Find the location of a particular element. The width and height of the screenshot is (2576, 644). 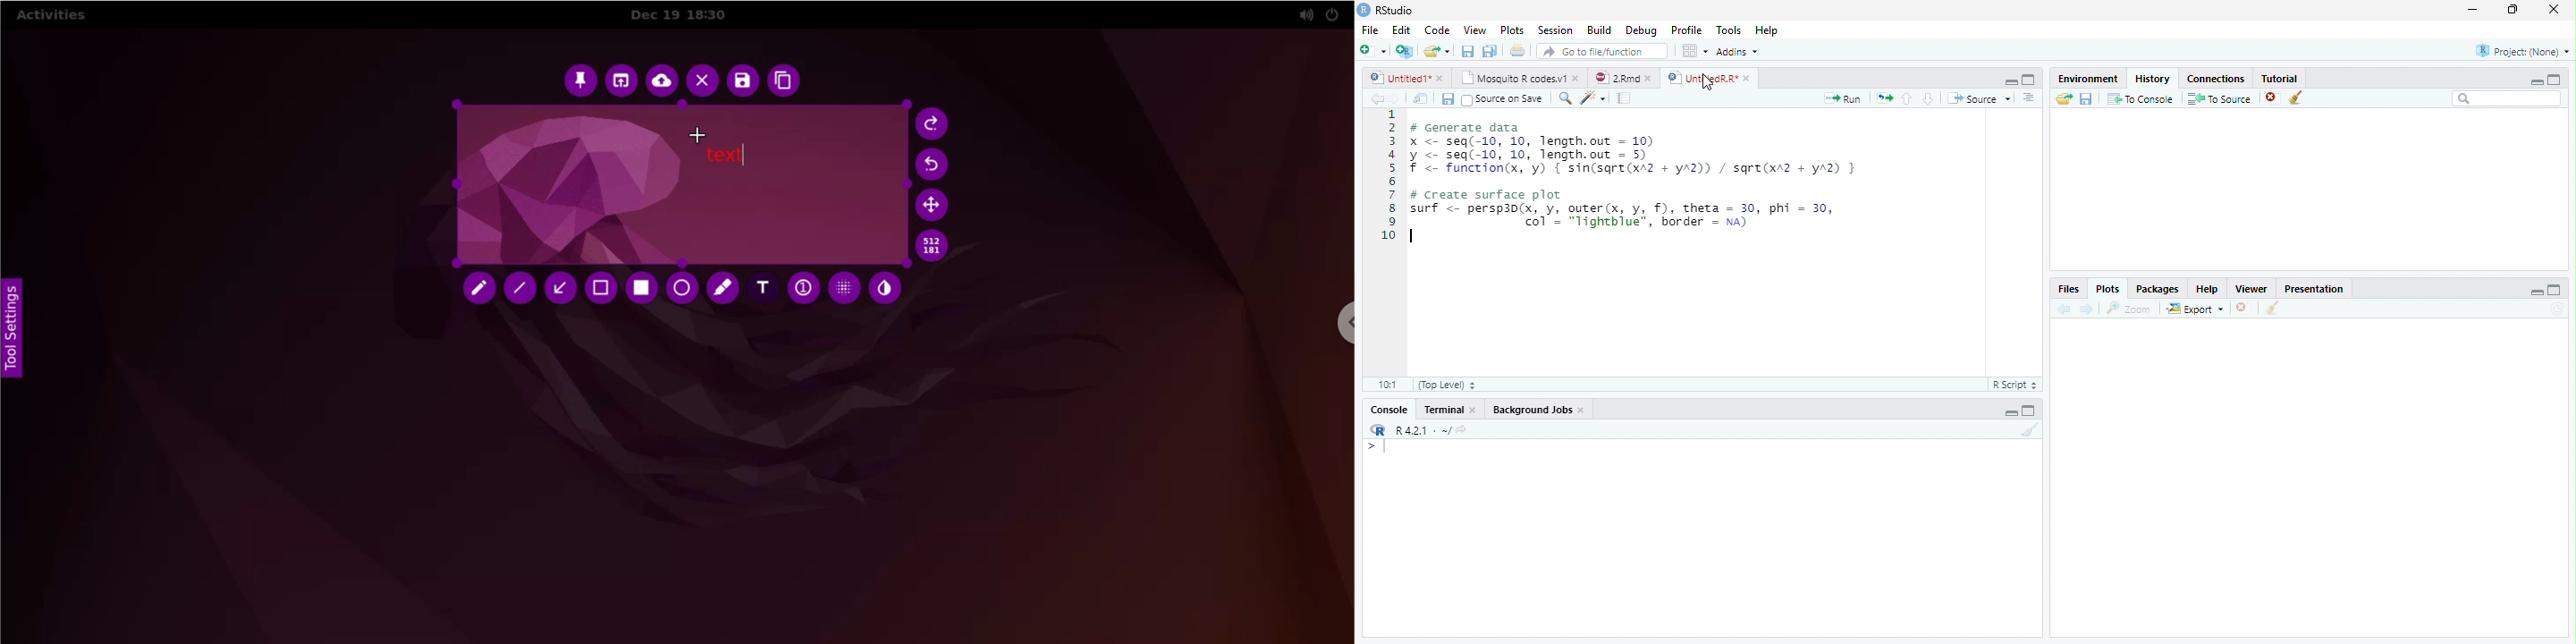

minimize is located at coordinates (2472, 9).